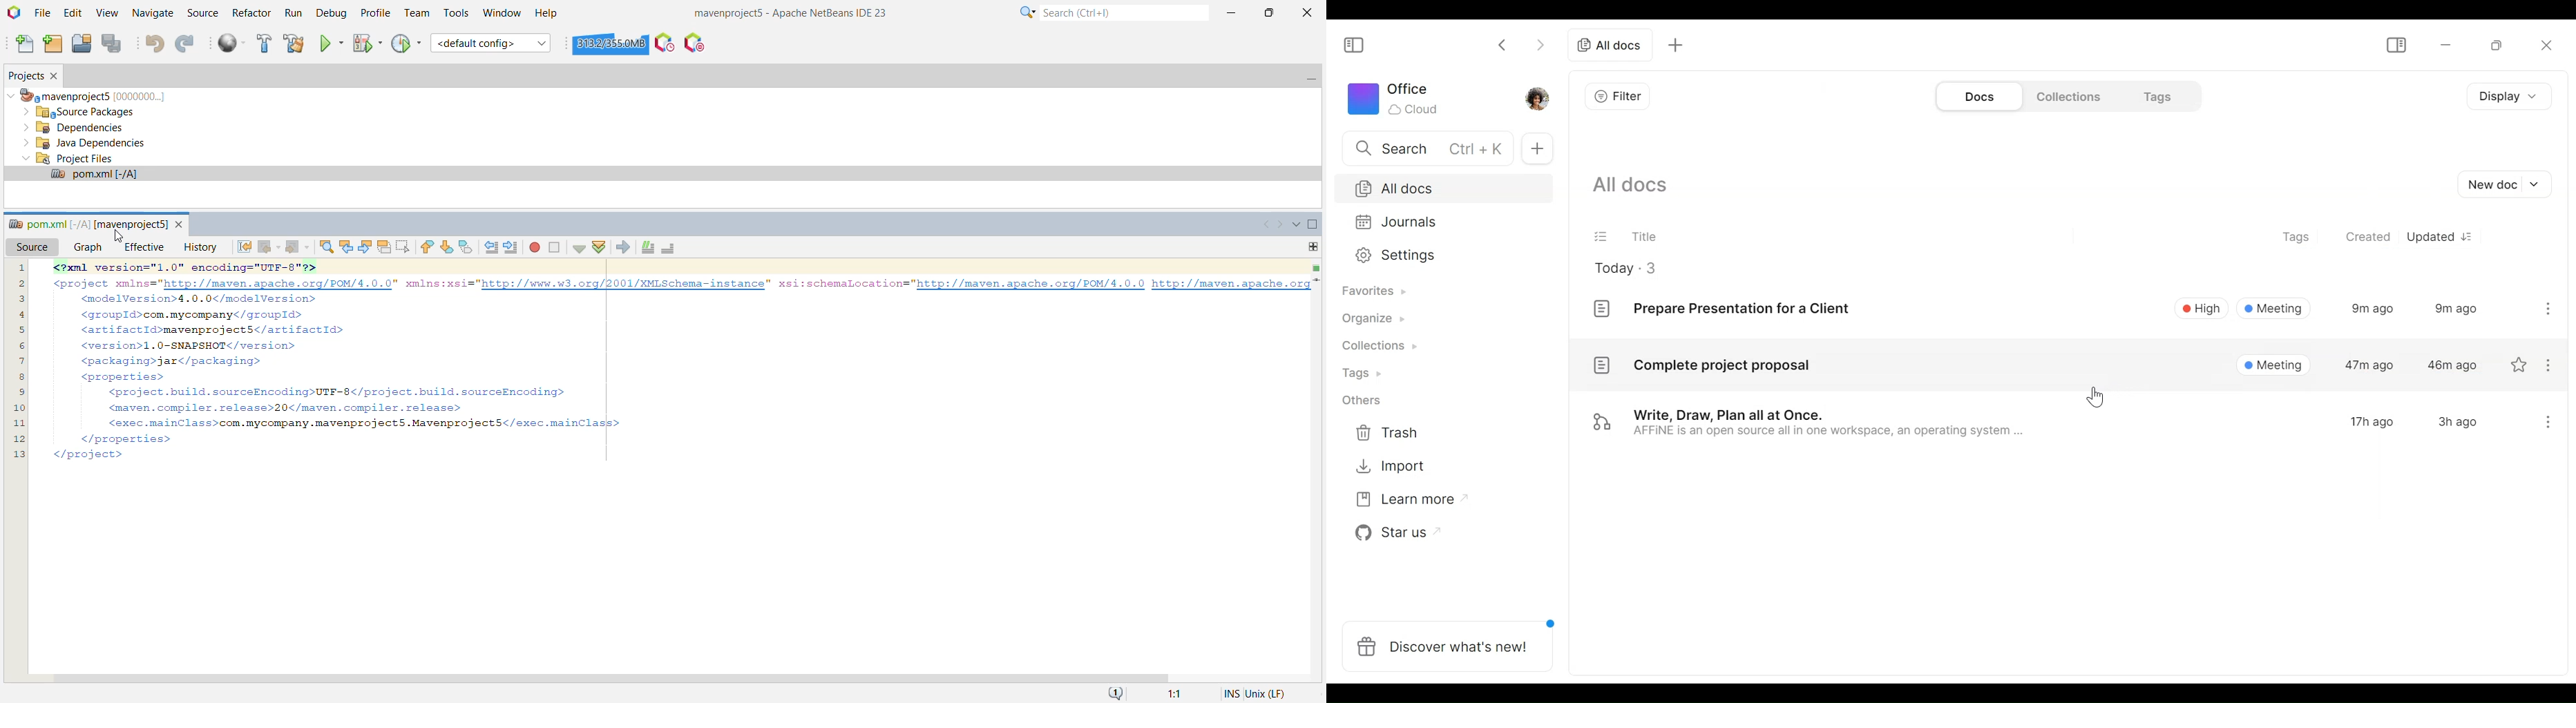 Image resolution: width=2576 pixels, height=728 pixels. What do you see at coordinates (18, 314) in the screenshot?
I see `4` at bounding box center [18, 314].